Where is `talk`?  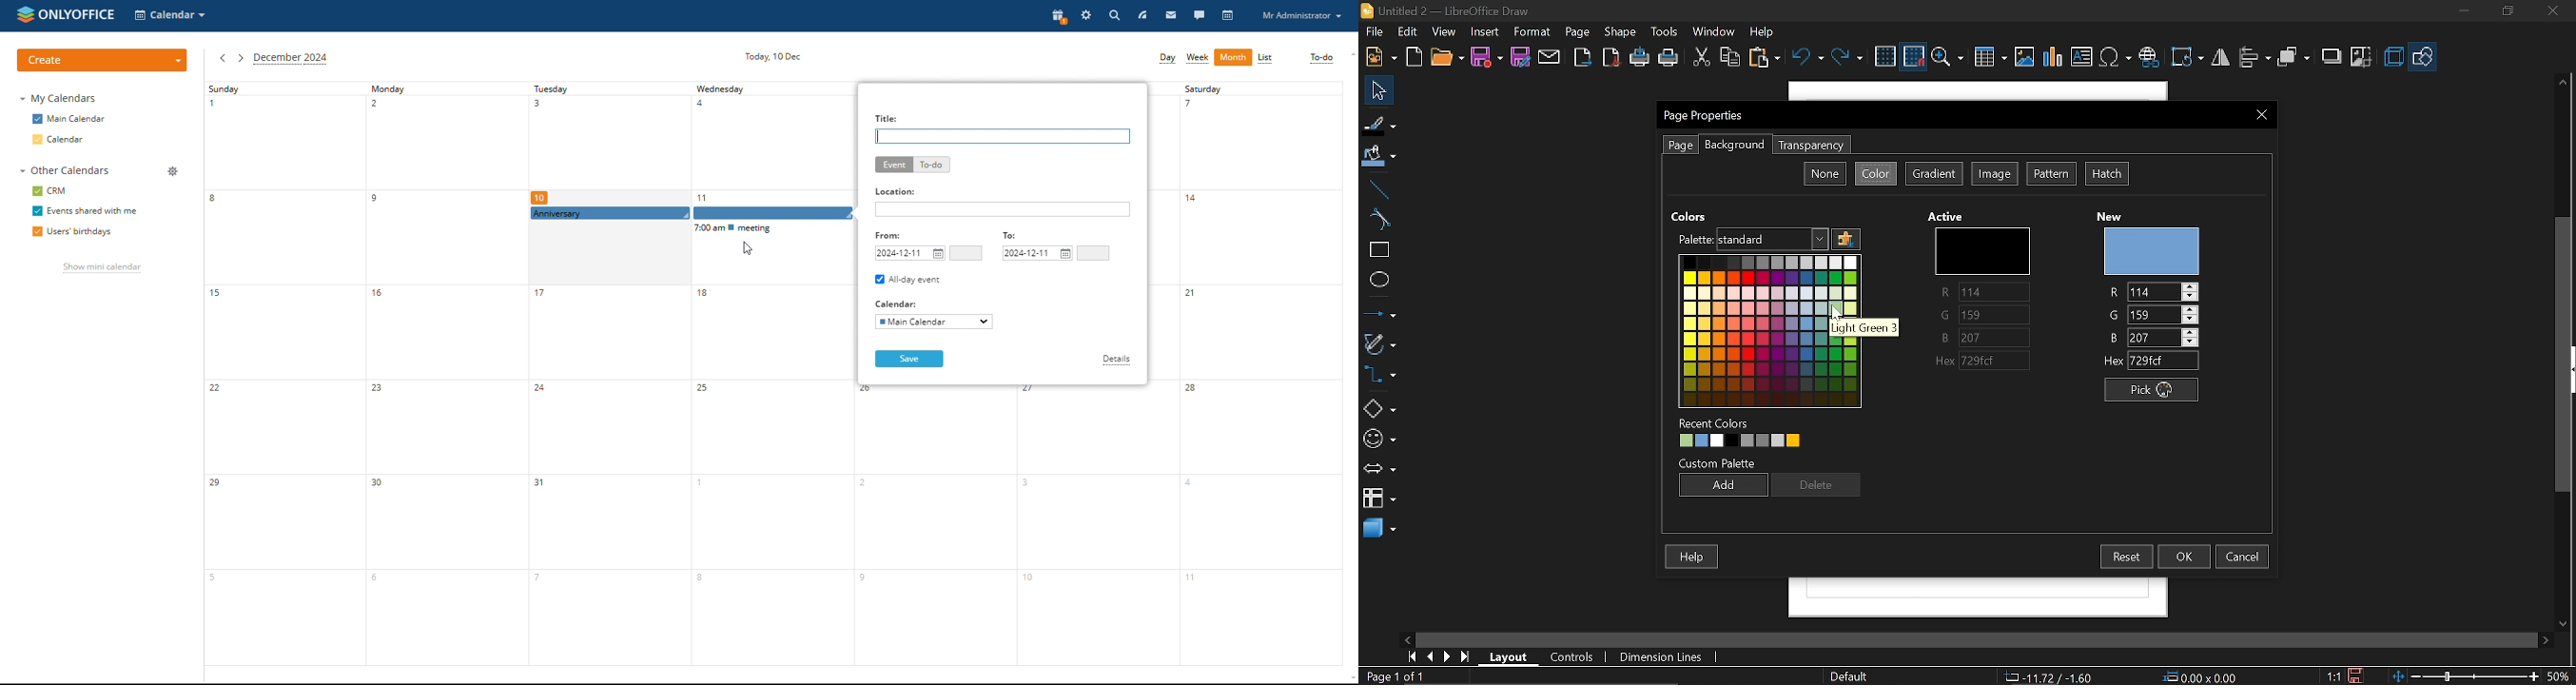 talk is located at coordinates (1199, 16).